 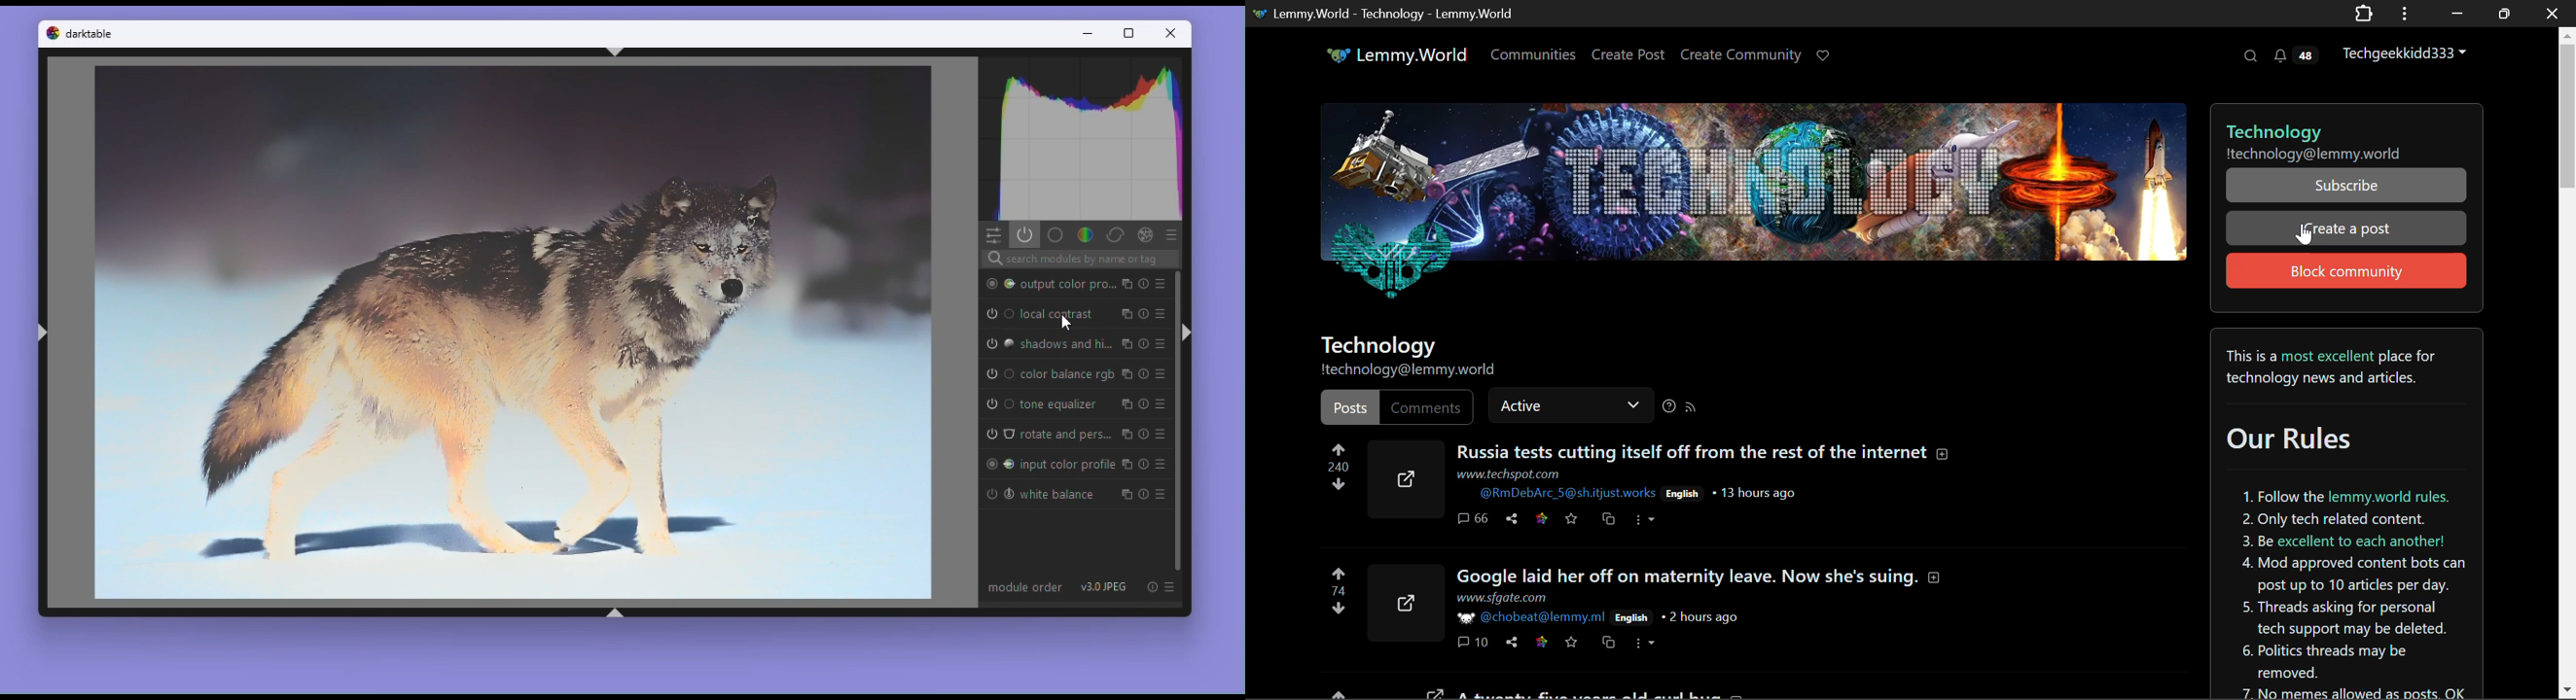 I want to click on tone equalizer, so click(x=1064, y=404).